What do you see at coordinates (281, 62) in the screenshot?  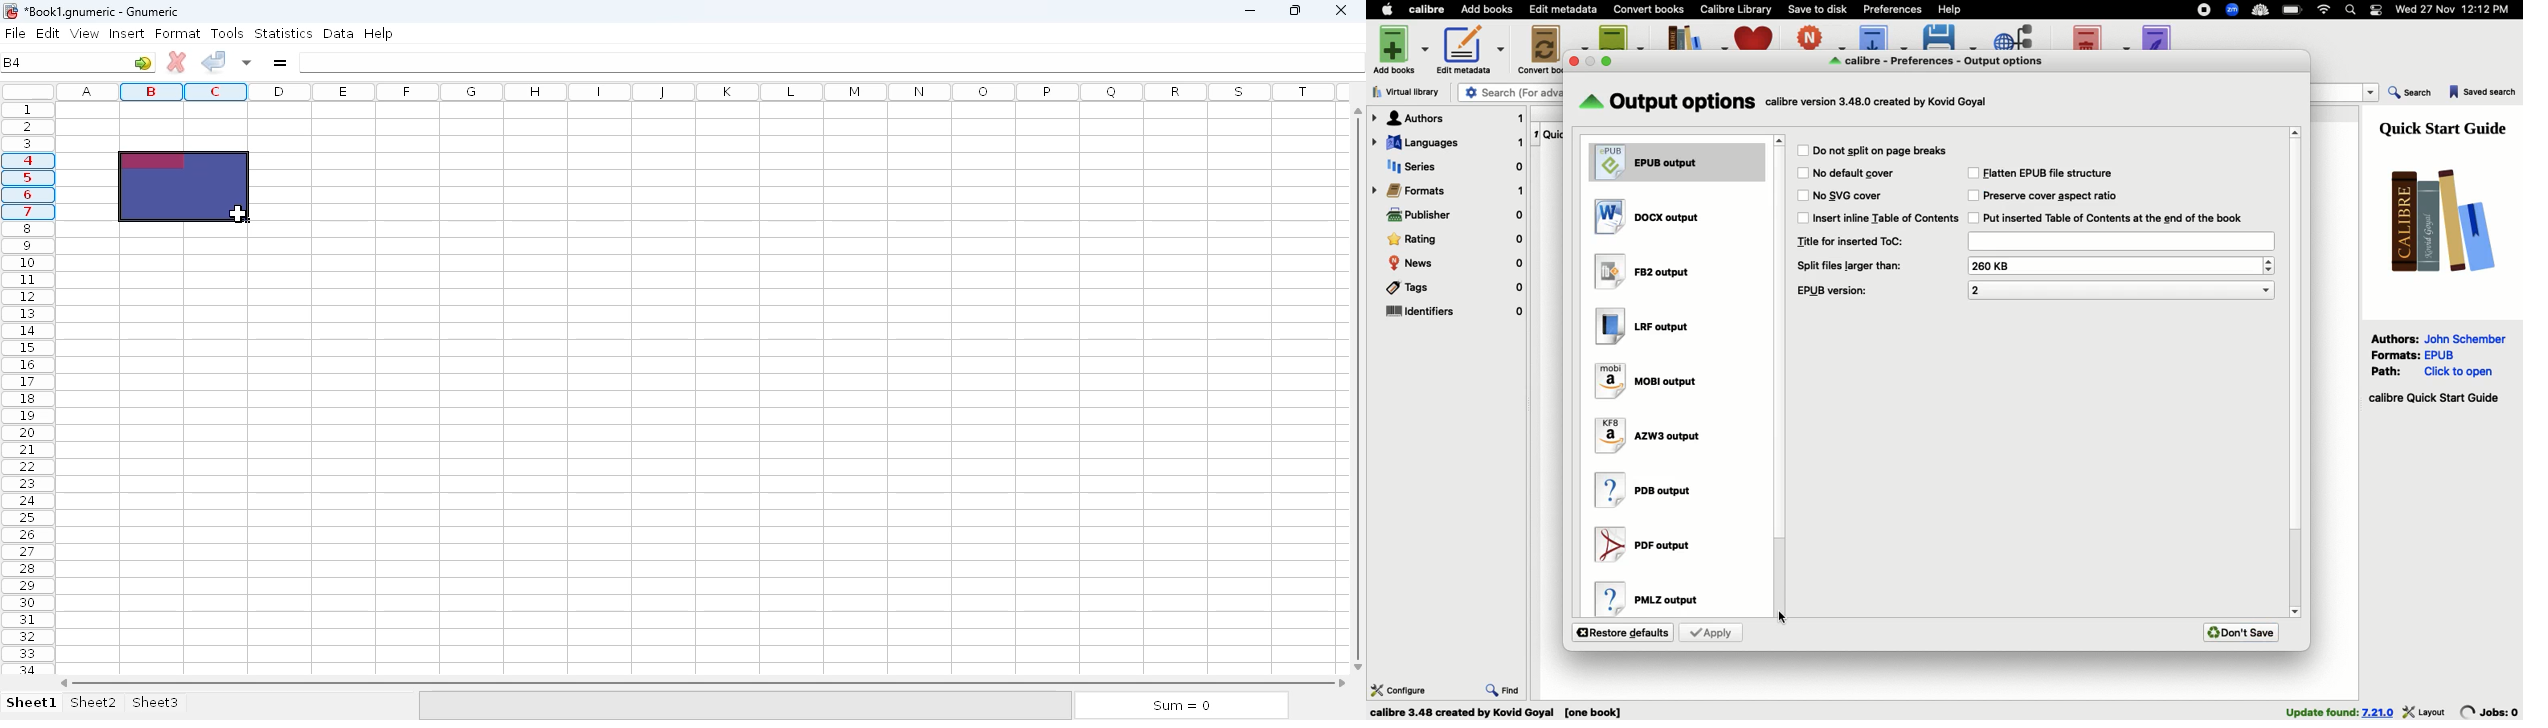 I see `enter formula` at bounding box center [281, 62].